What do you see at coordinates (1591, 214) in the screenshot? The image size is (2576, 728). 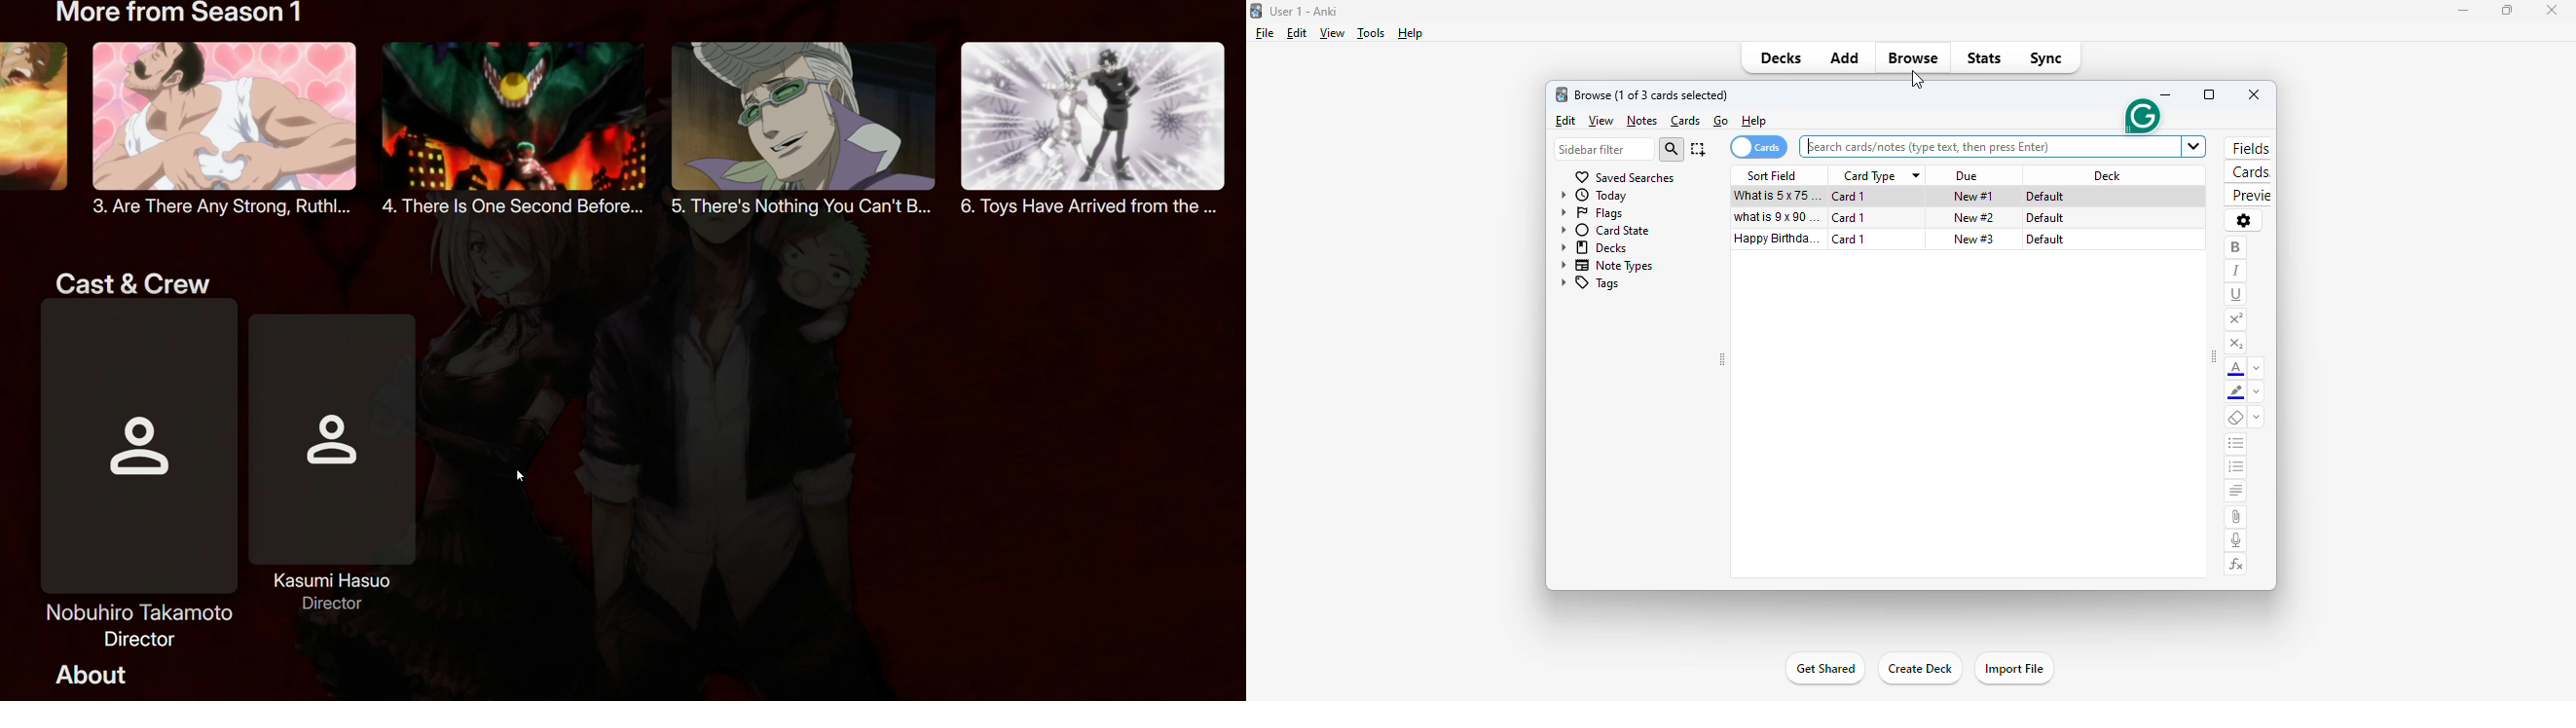 I see `flags` at bounding box center [1591, 214].